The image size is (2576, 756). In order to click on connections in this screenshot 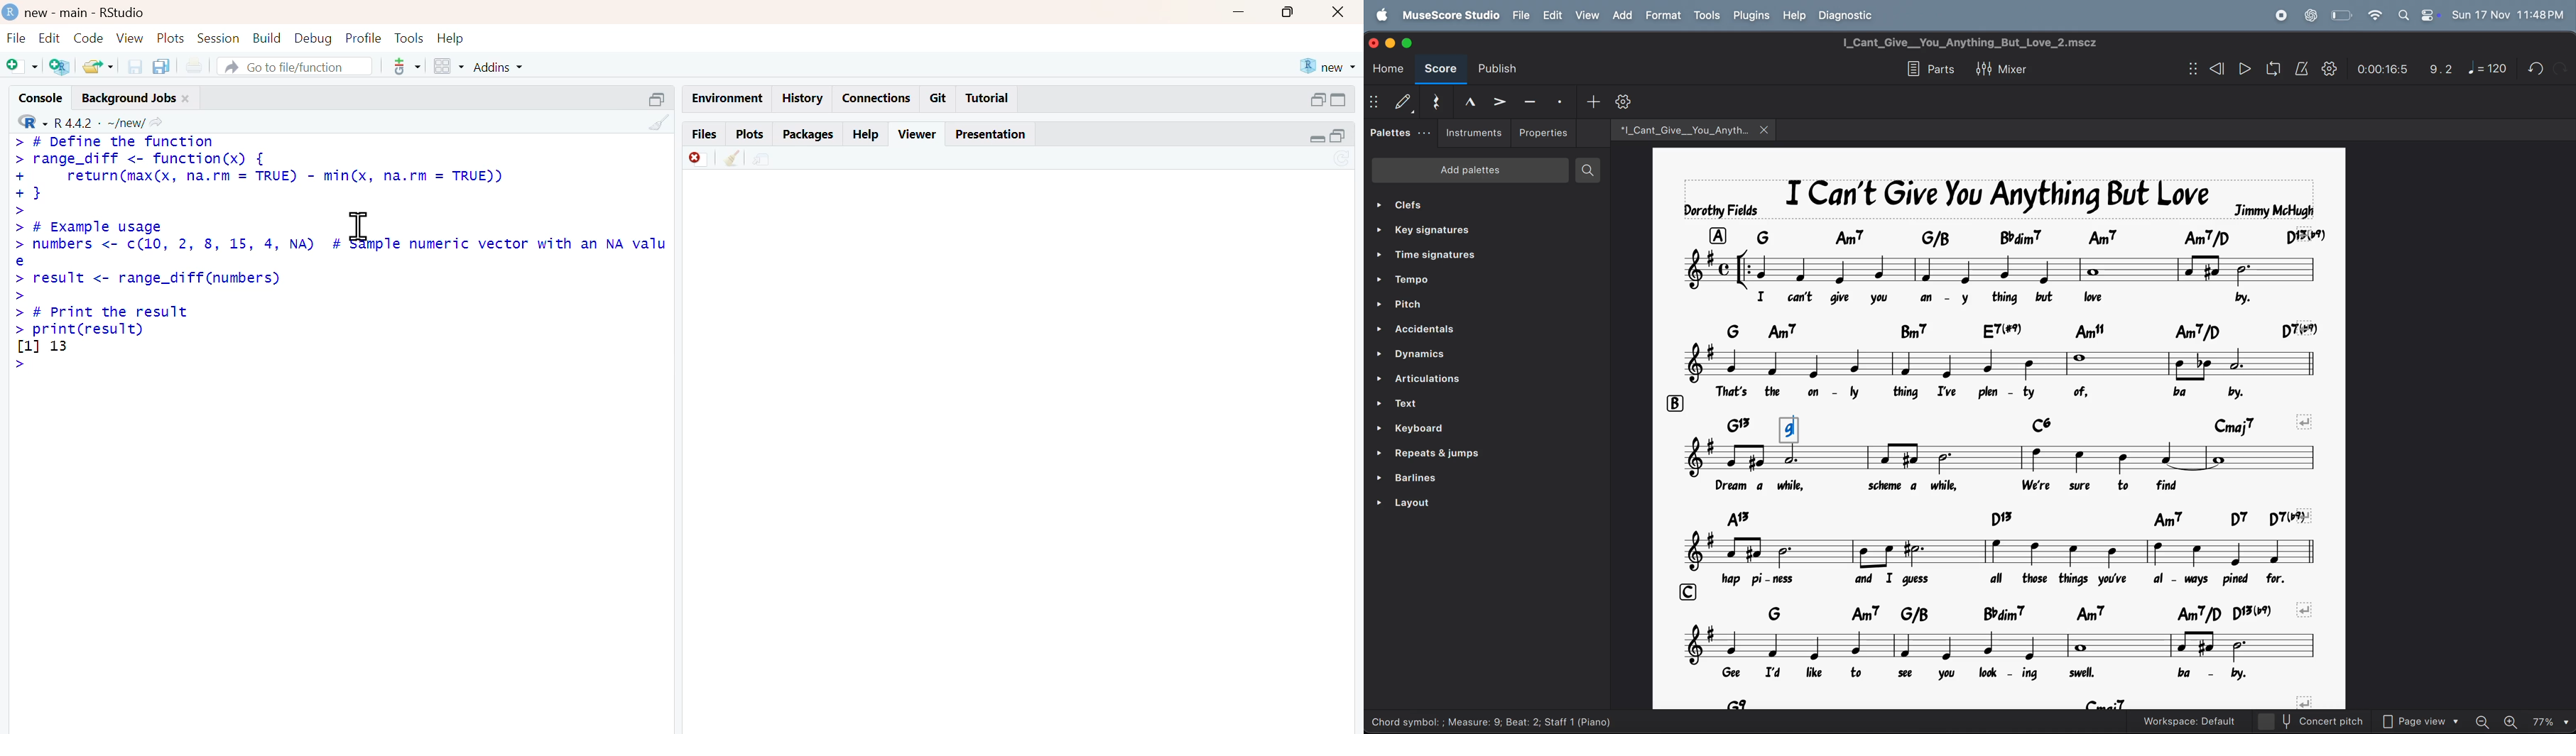, I will do `click(877, 99)`.